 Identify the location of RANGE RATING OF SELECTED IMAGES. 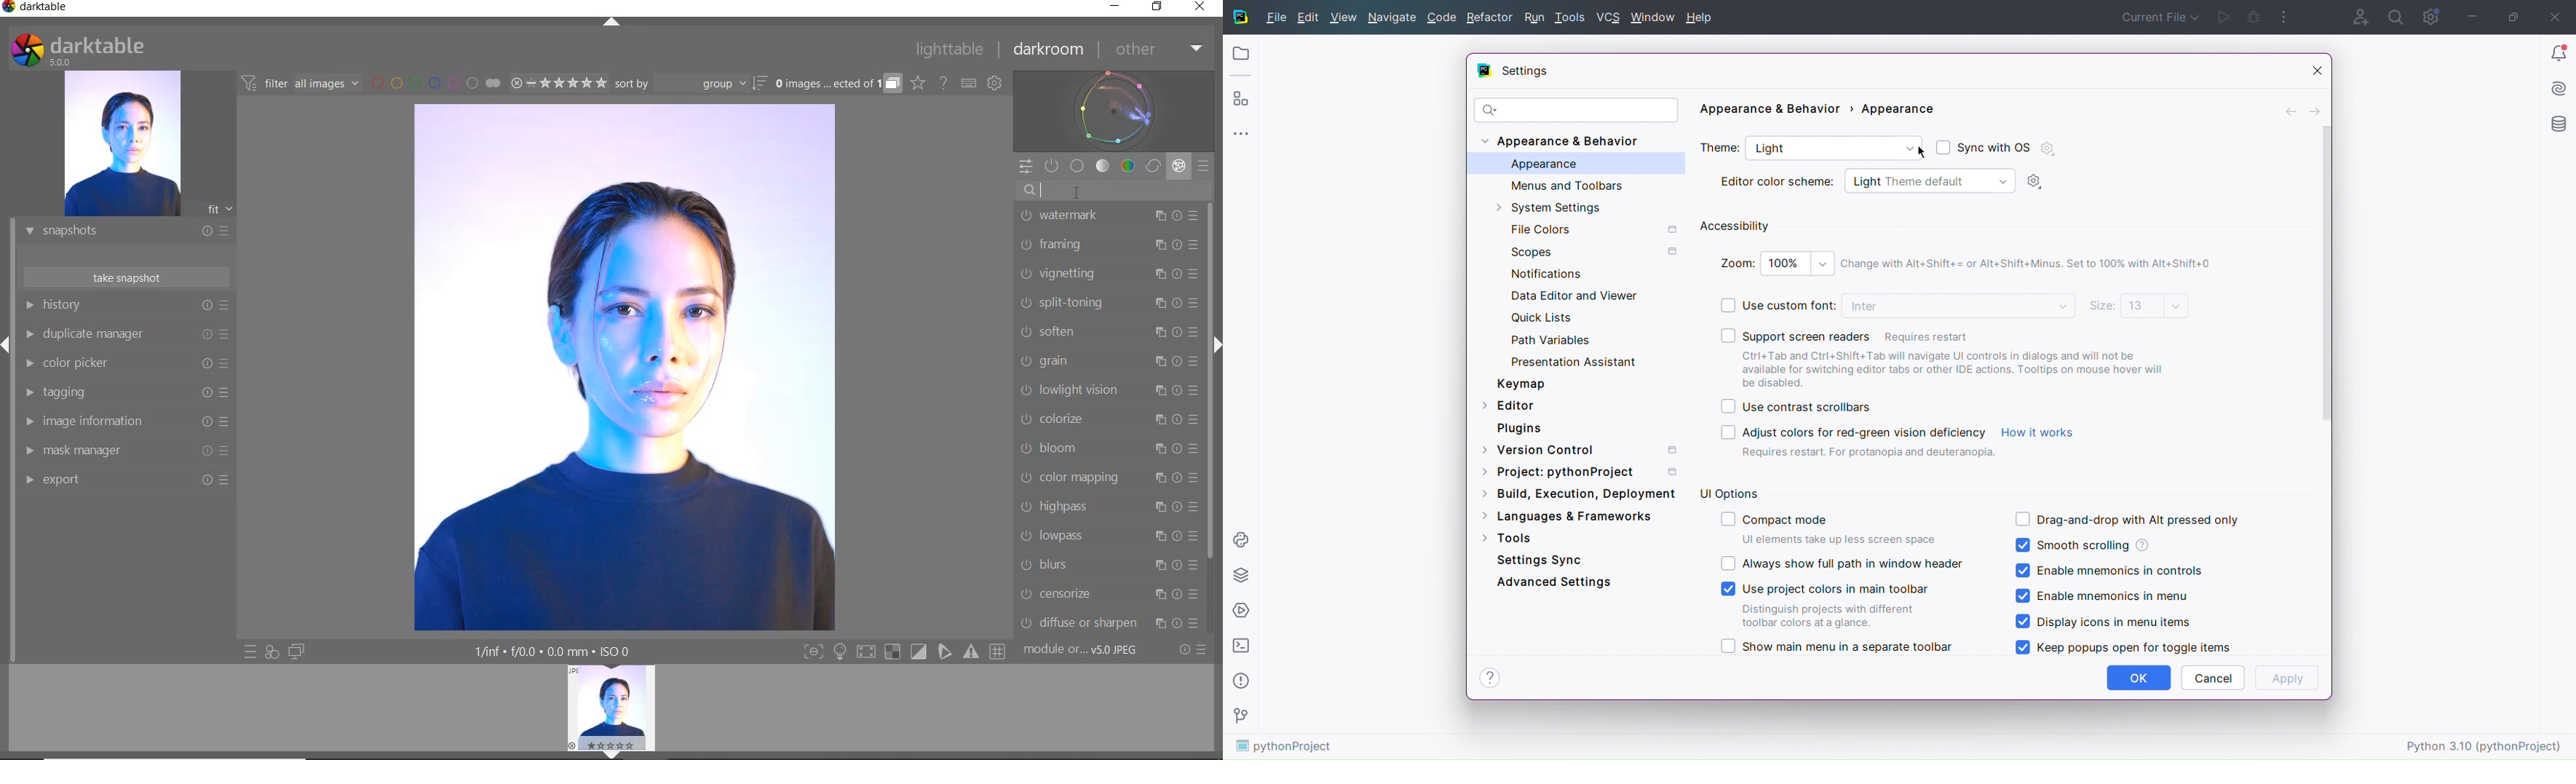
(558, 82).